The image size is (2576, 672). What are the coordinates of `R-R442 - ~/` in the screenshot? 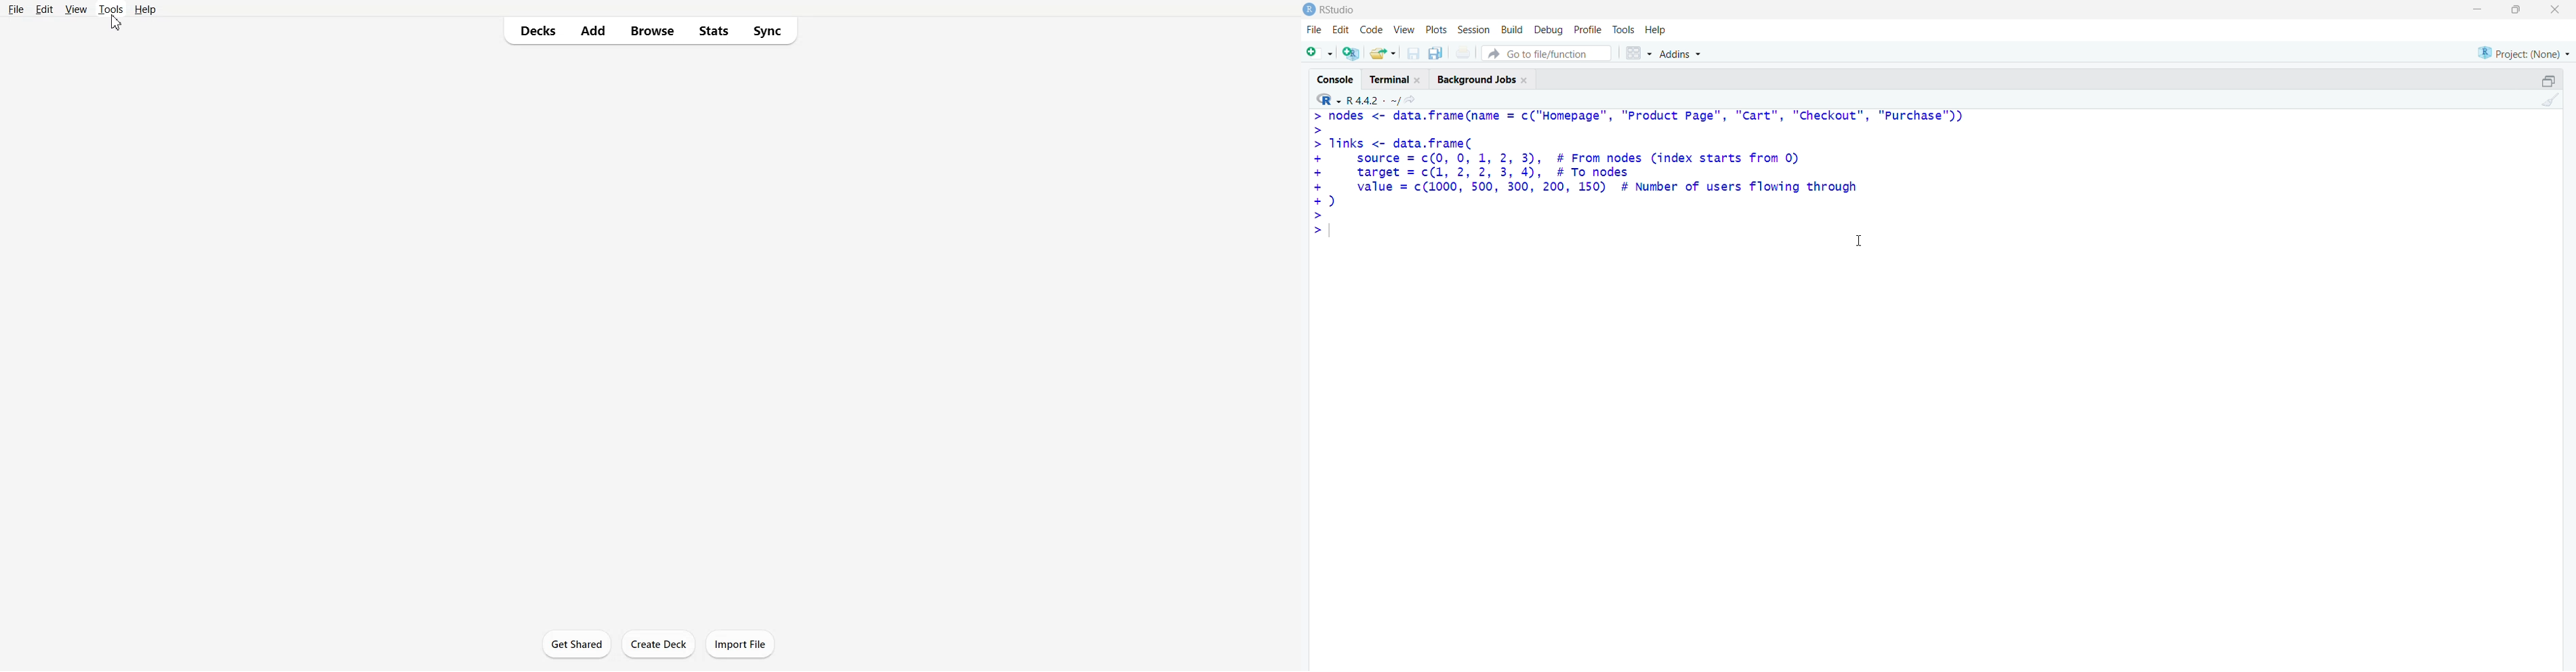 It's located at (1386, 100).